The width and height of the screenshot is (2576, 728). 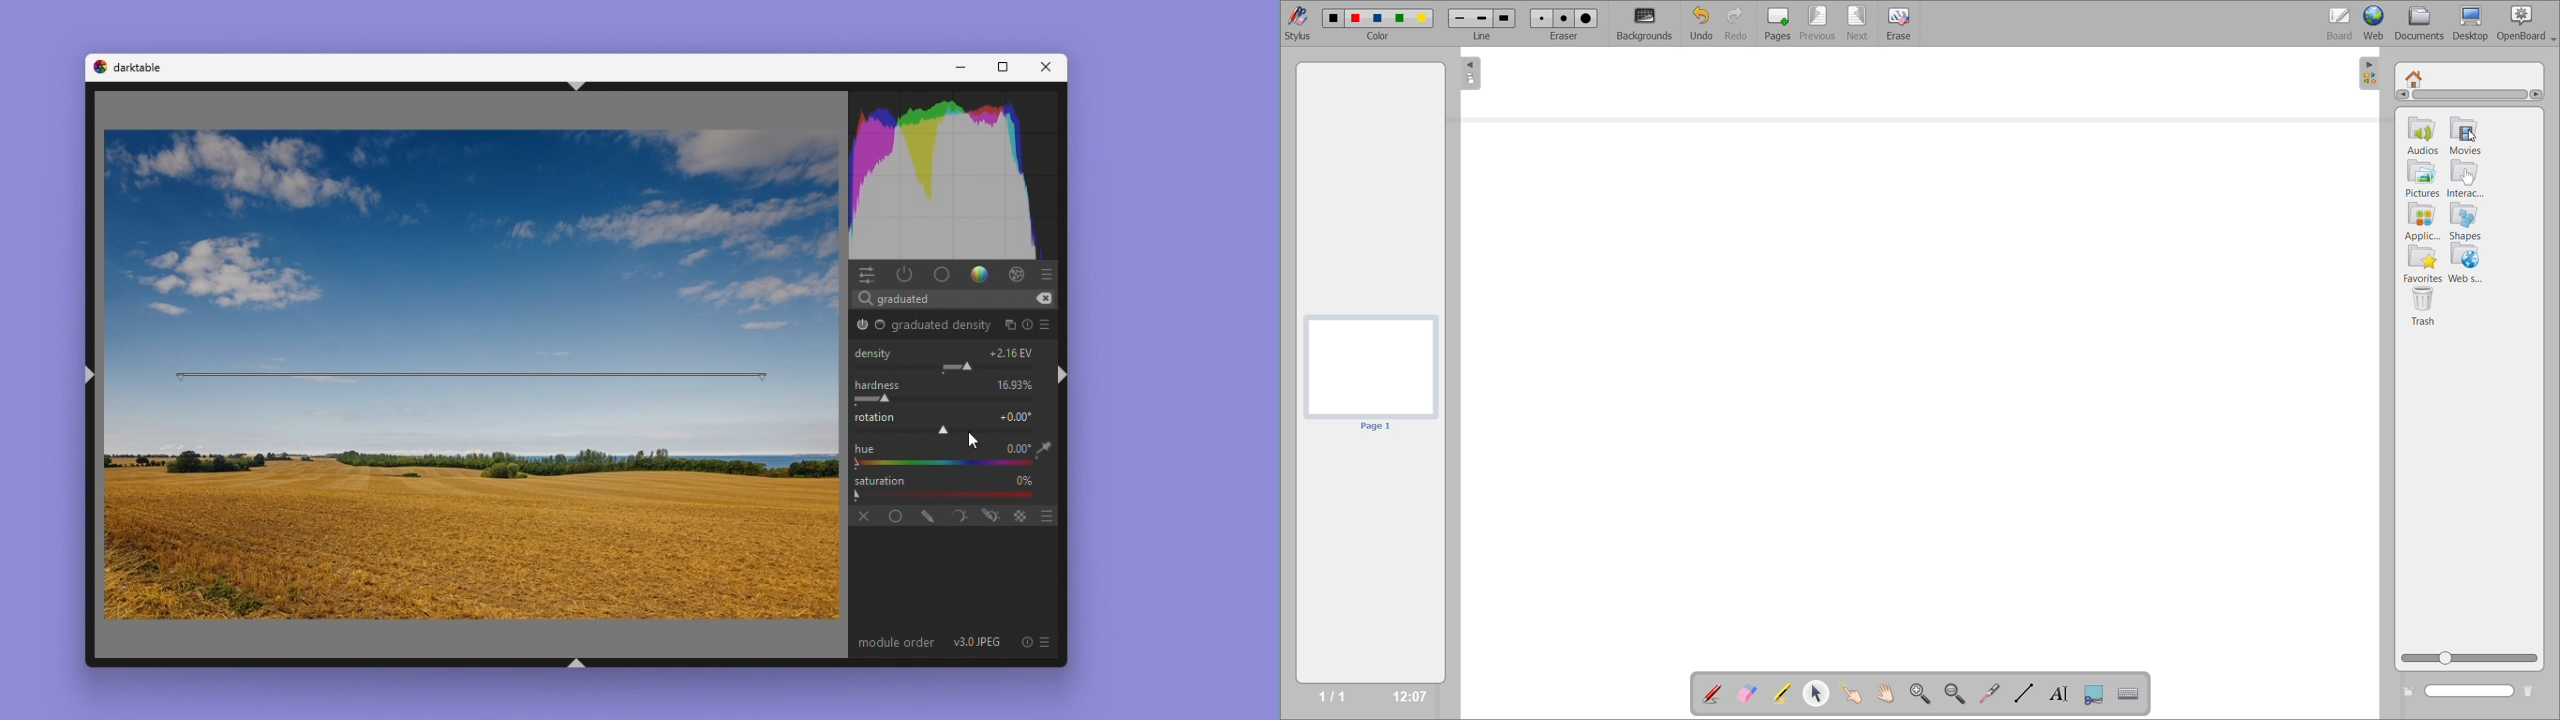 I want to click on erase annotation, so click(x=1745, y=693).